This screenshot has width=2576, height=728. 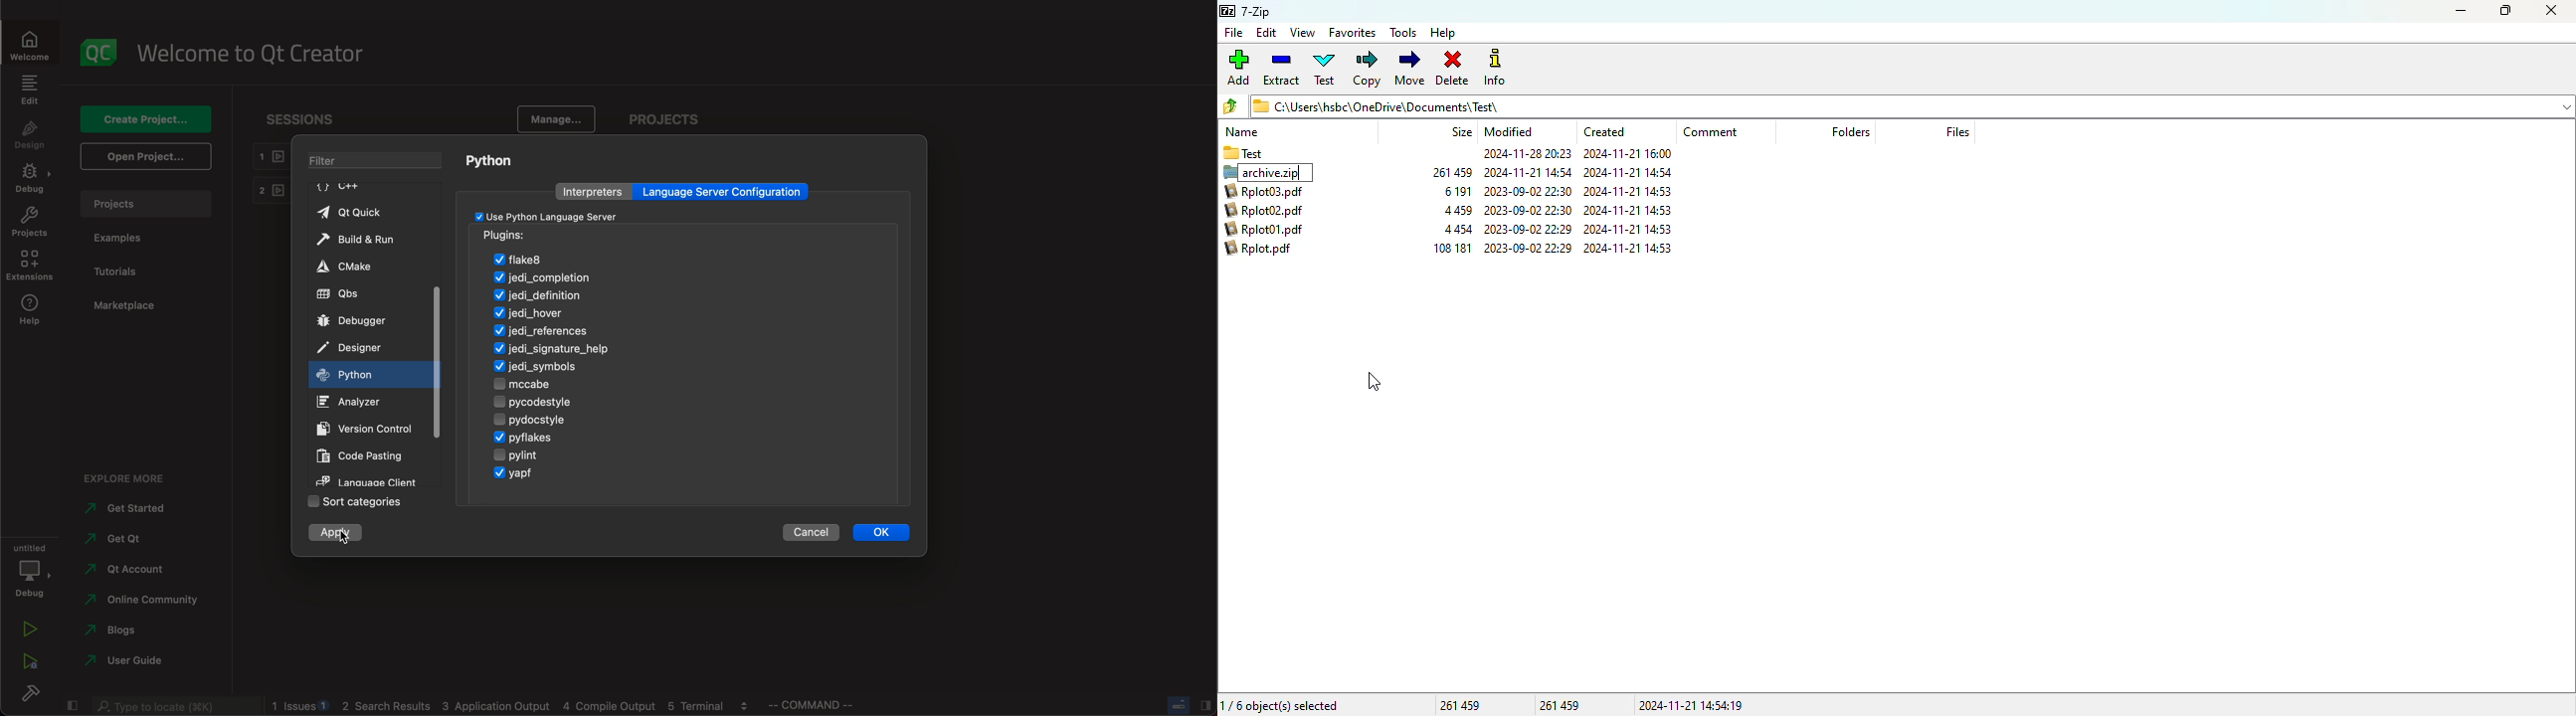 What do you see at coordinates (1270, 211) in the screenshot?
I see `Rplot02.pdf 4459 2023-09-02 22:30 2024-11-21 14:53` at bounding box center [1270, 211].